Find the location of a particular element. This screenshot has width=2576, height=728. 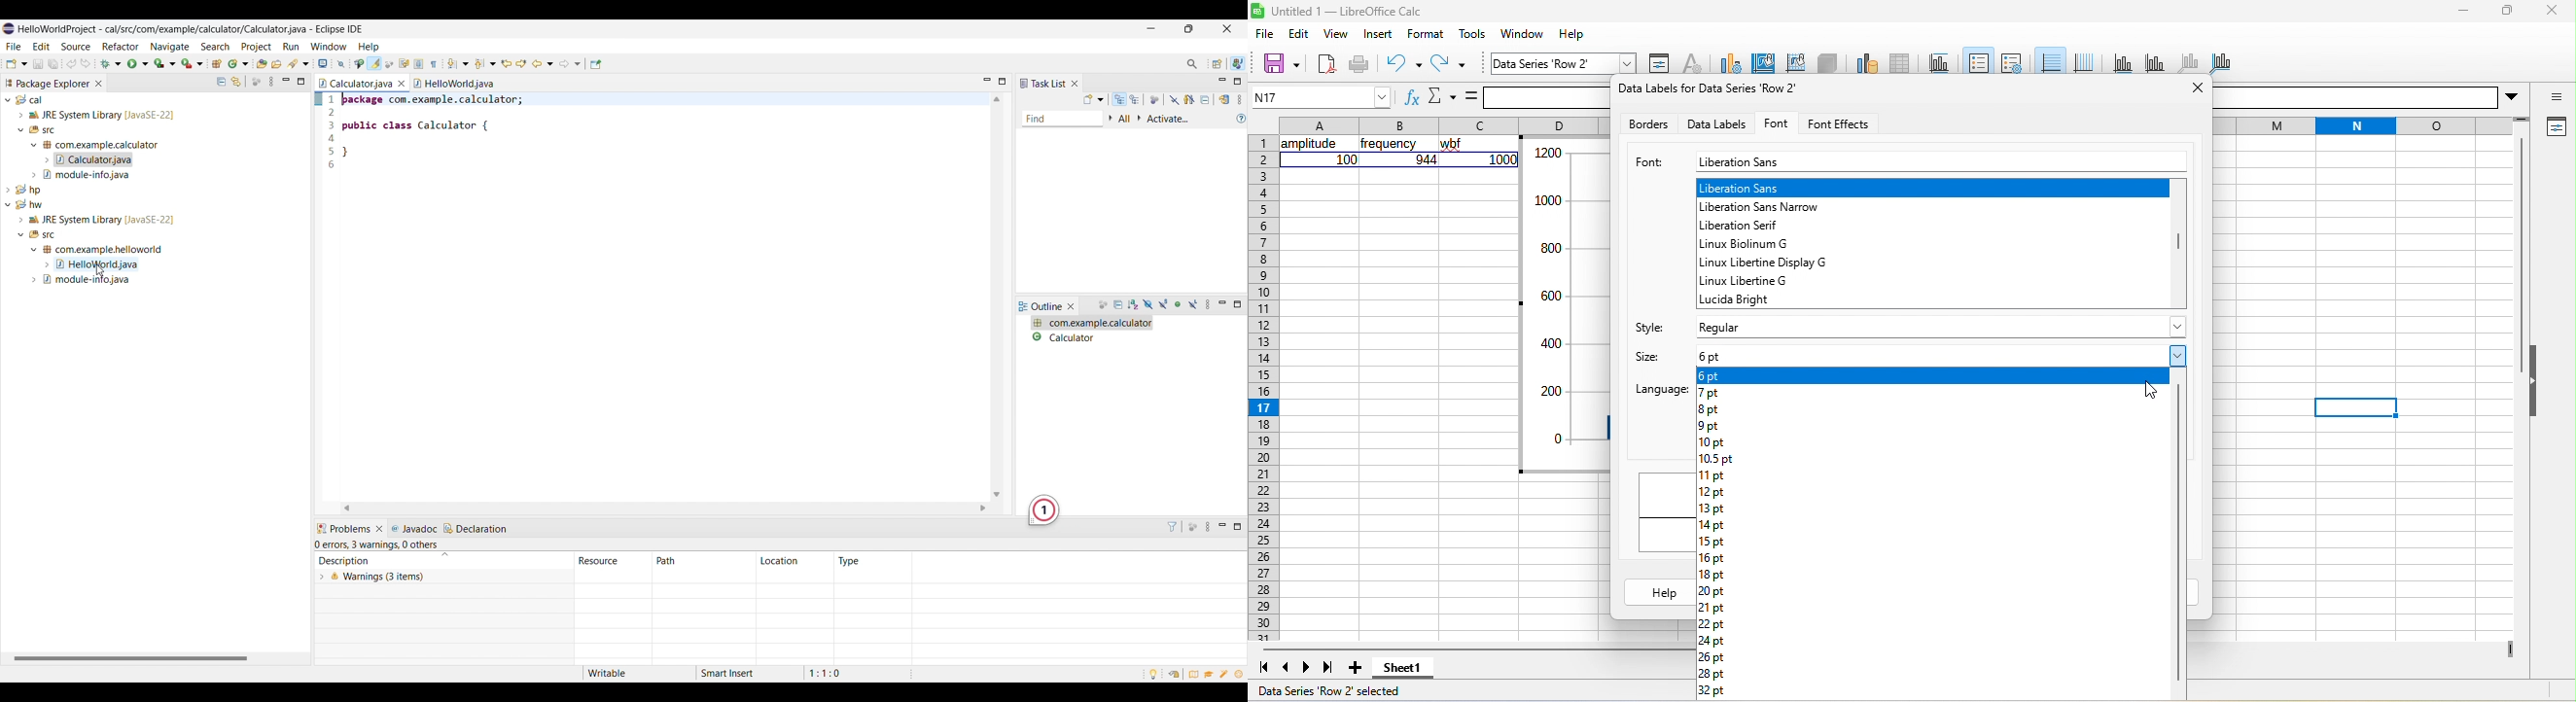

3d view is located at coordinates (1829, 63).